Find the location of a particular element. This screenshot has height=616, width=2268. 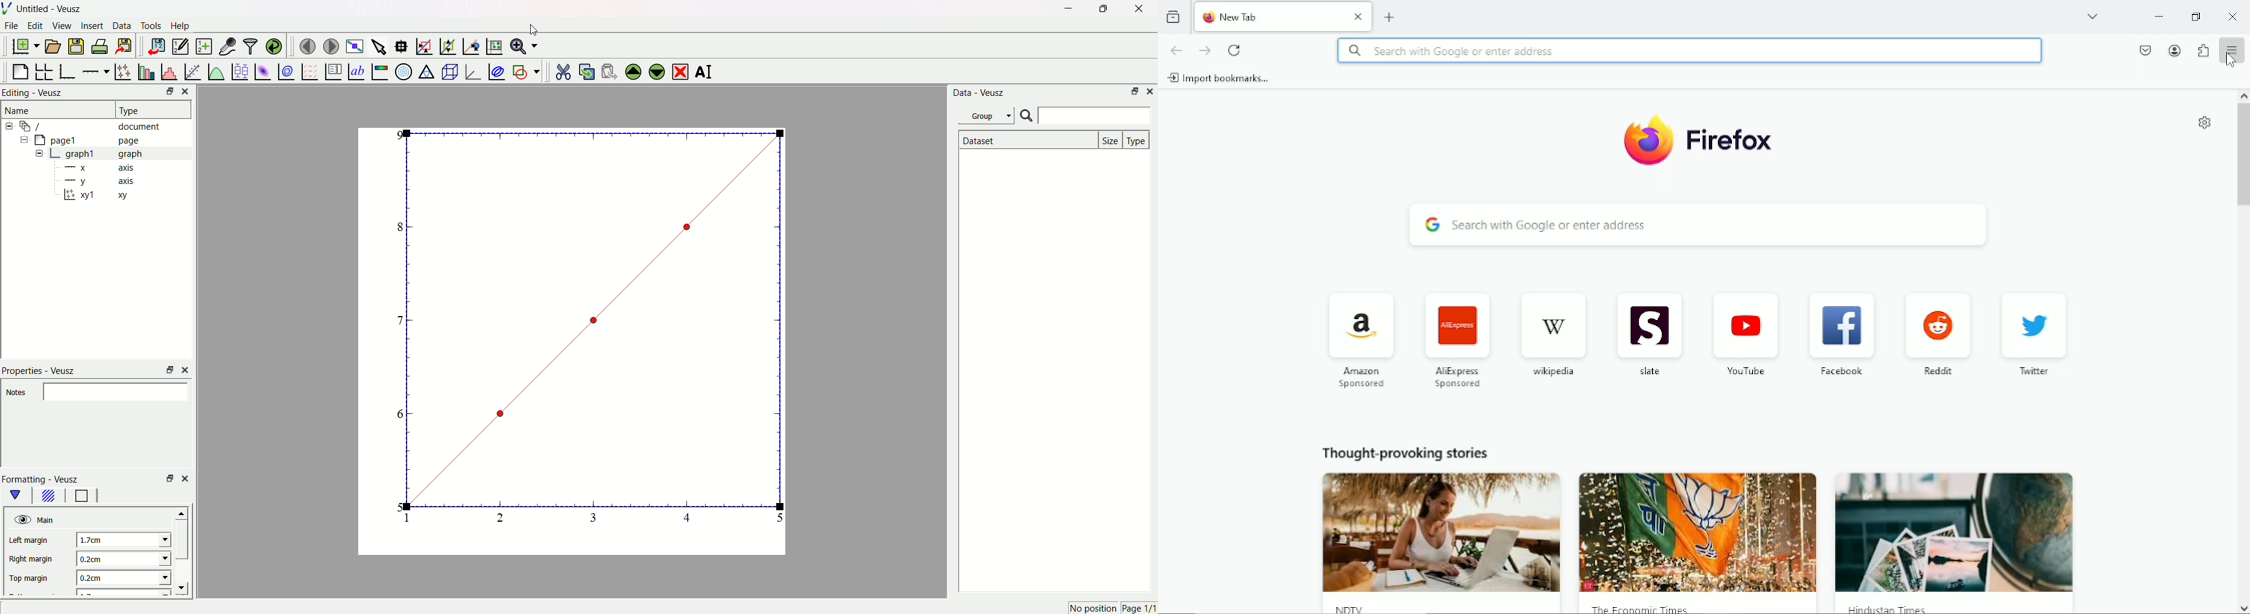

new document is located at coordinates (27, 47).